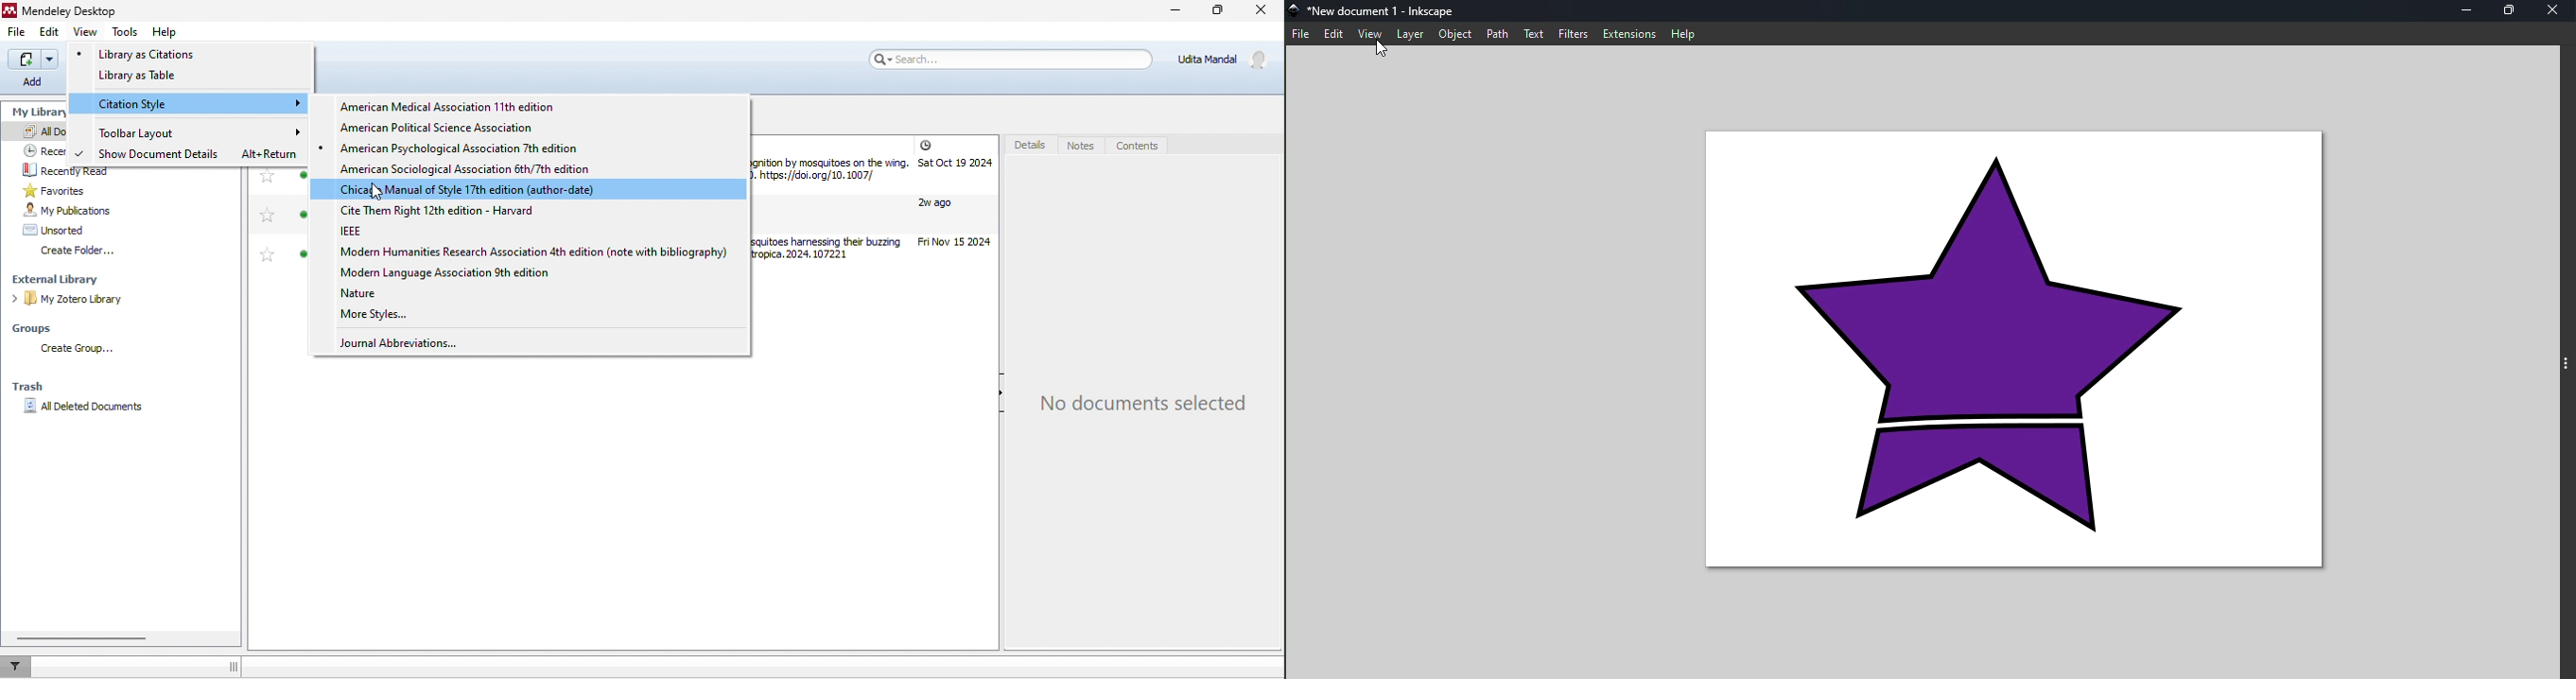 Image resolution: width=2576 pixels, height=700 pixels. Describe the element at coordinates (383, 194) in the screenshot. I see `cursor movement` at that location.